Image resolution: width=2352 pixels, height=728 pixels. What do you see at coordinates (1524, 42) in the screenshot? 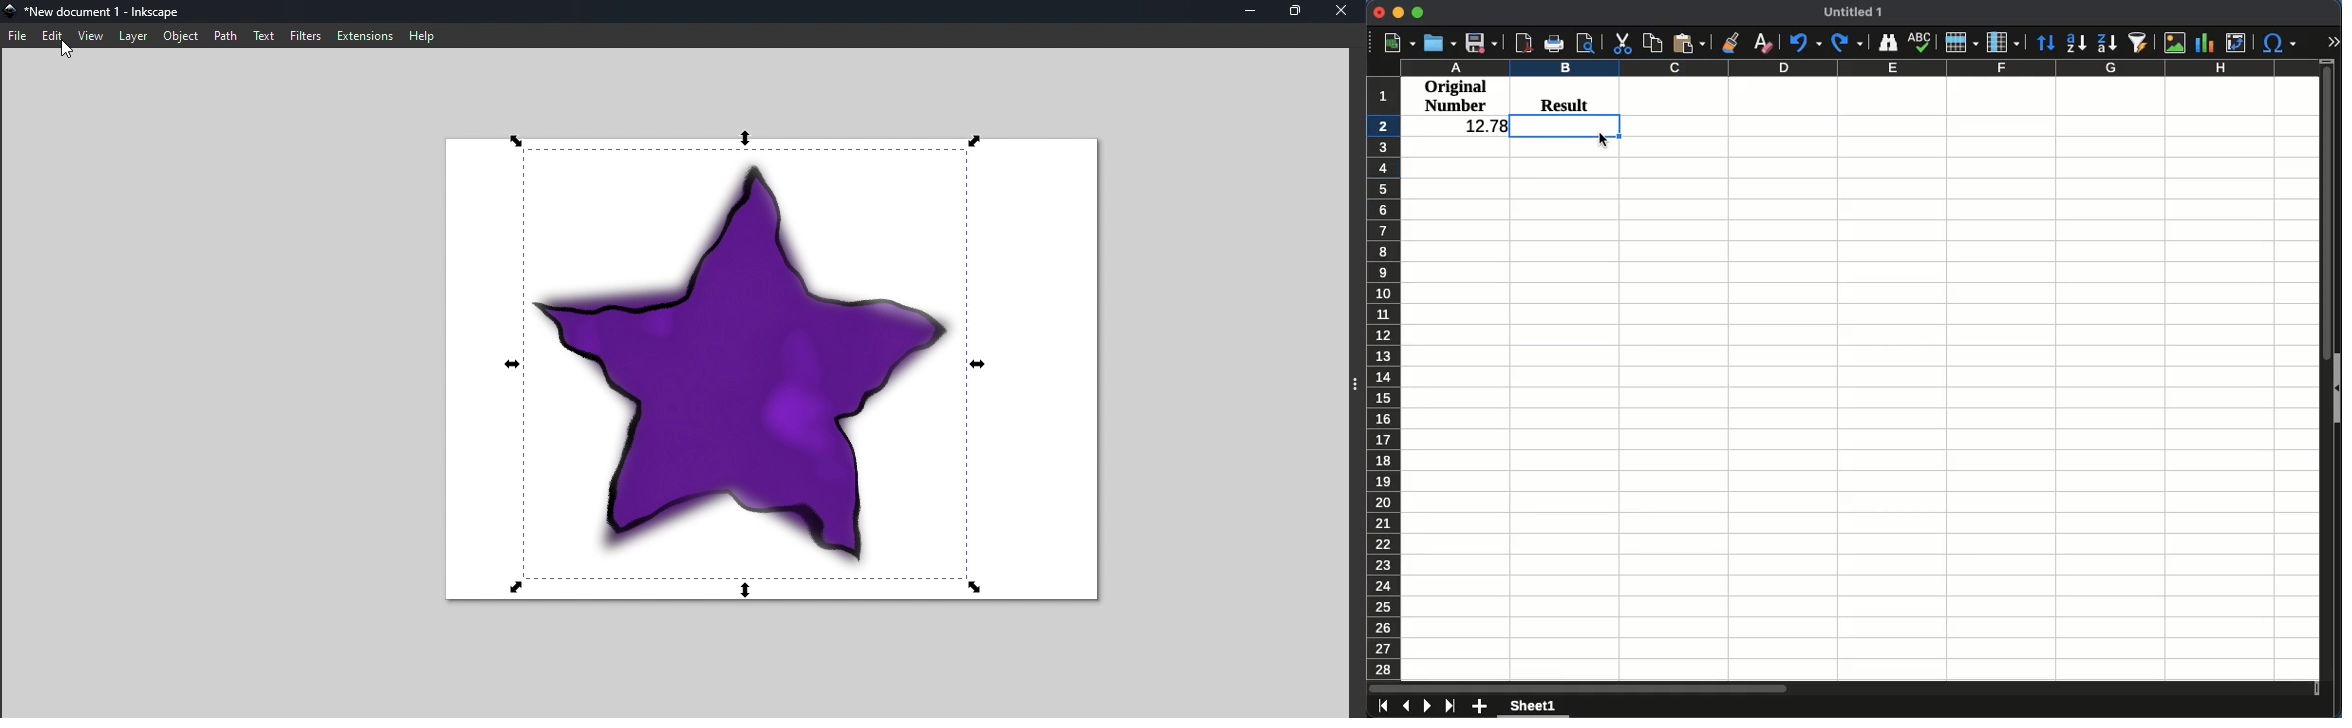
I see `pdf view` at bounding box center [1524, 42].